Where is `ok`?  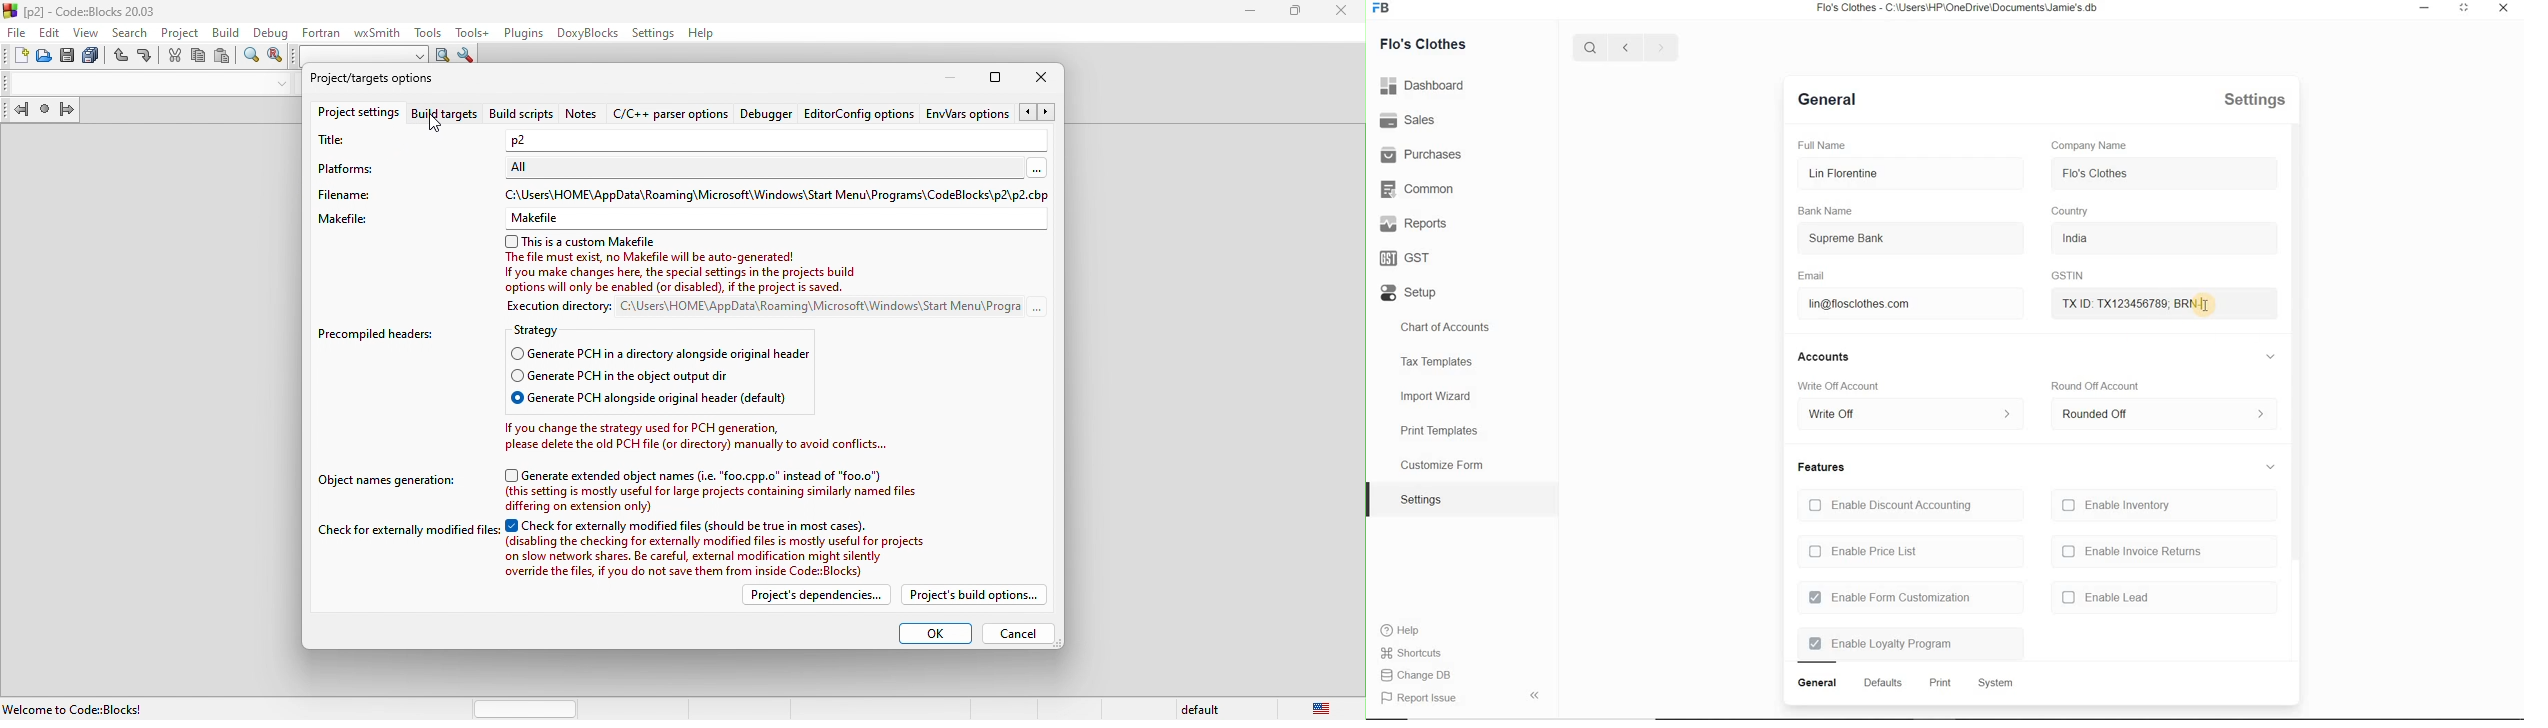
ok is located at coordinates (934, 633).